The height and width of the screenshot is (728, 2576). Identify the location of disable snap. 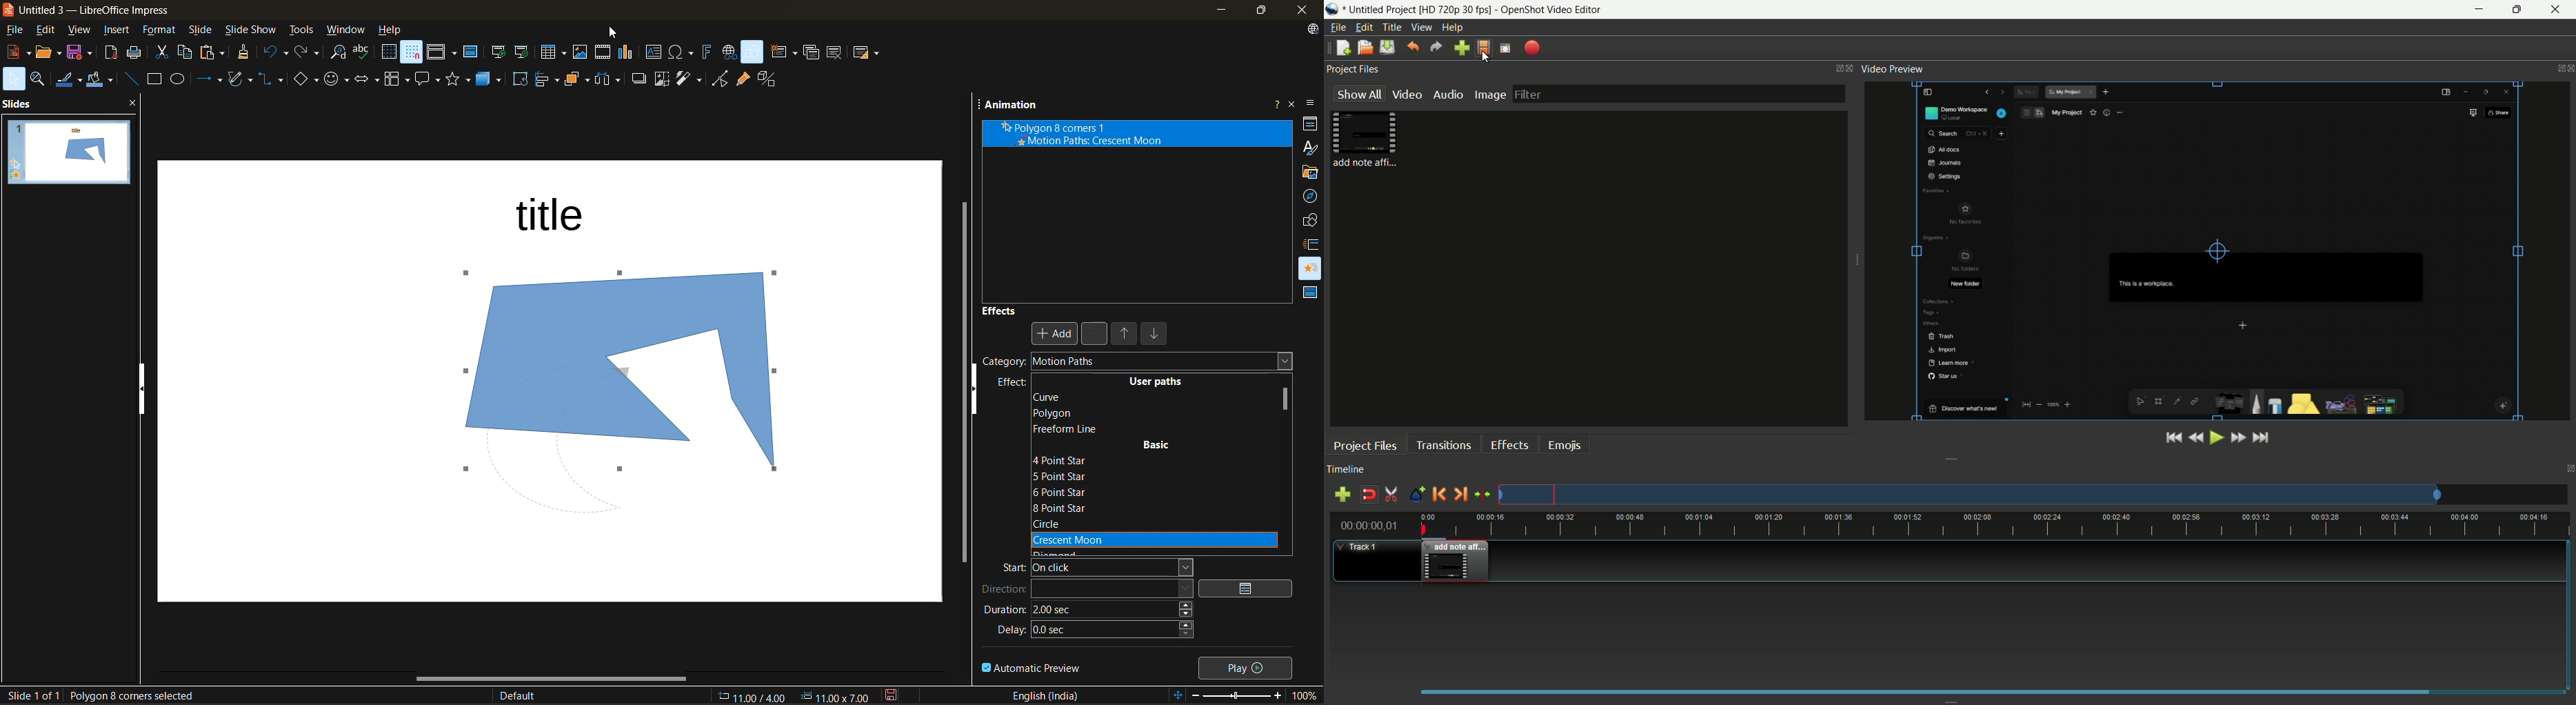
(1369, 494).